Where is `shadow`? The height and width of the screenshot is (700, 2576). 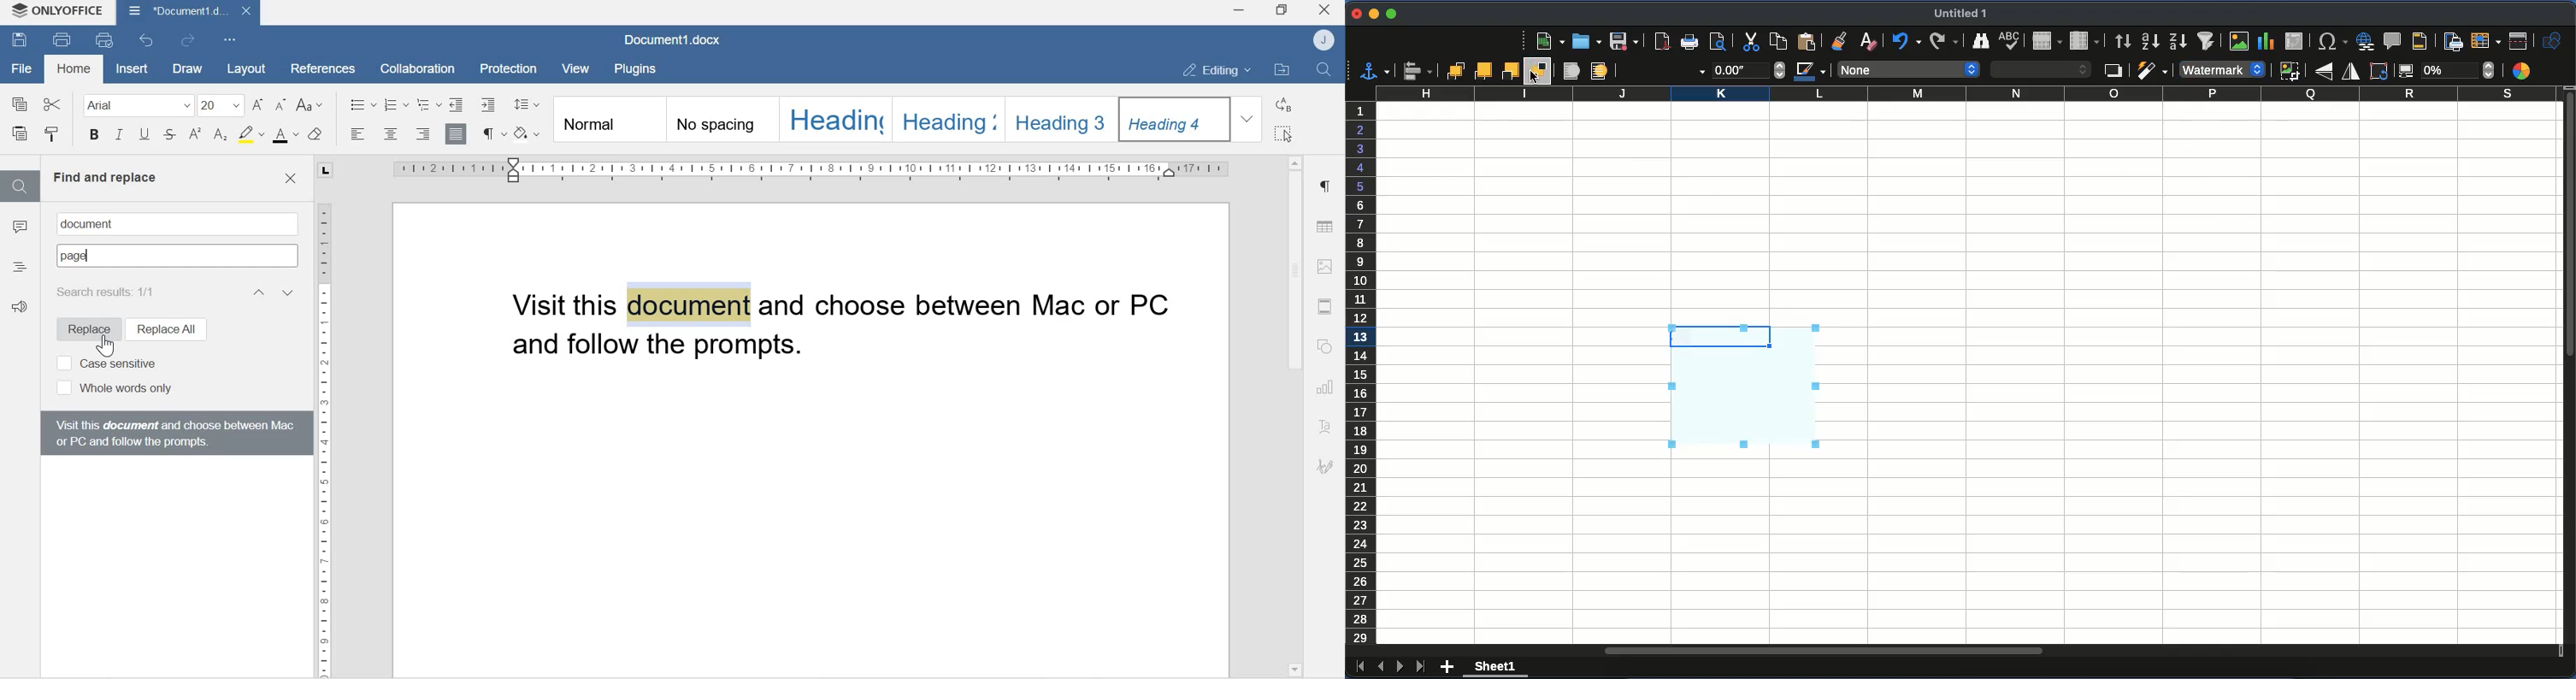 shadow is located at coordinates (2113, 72).